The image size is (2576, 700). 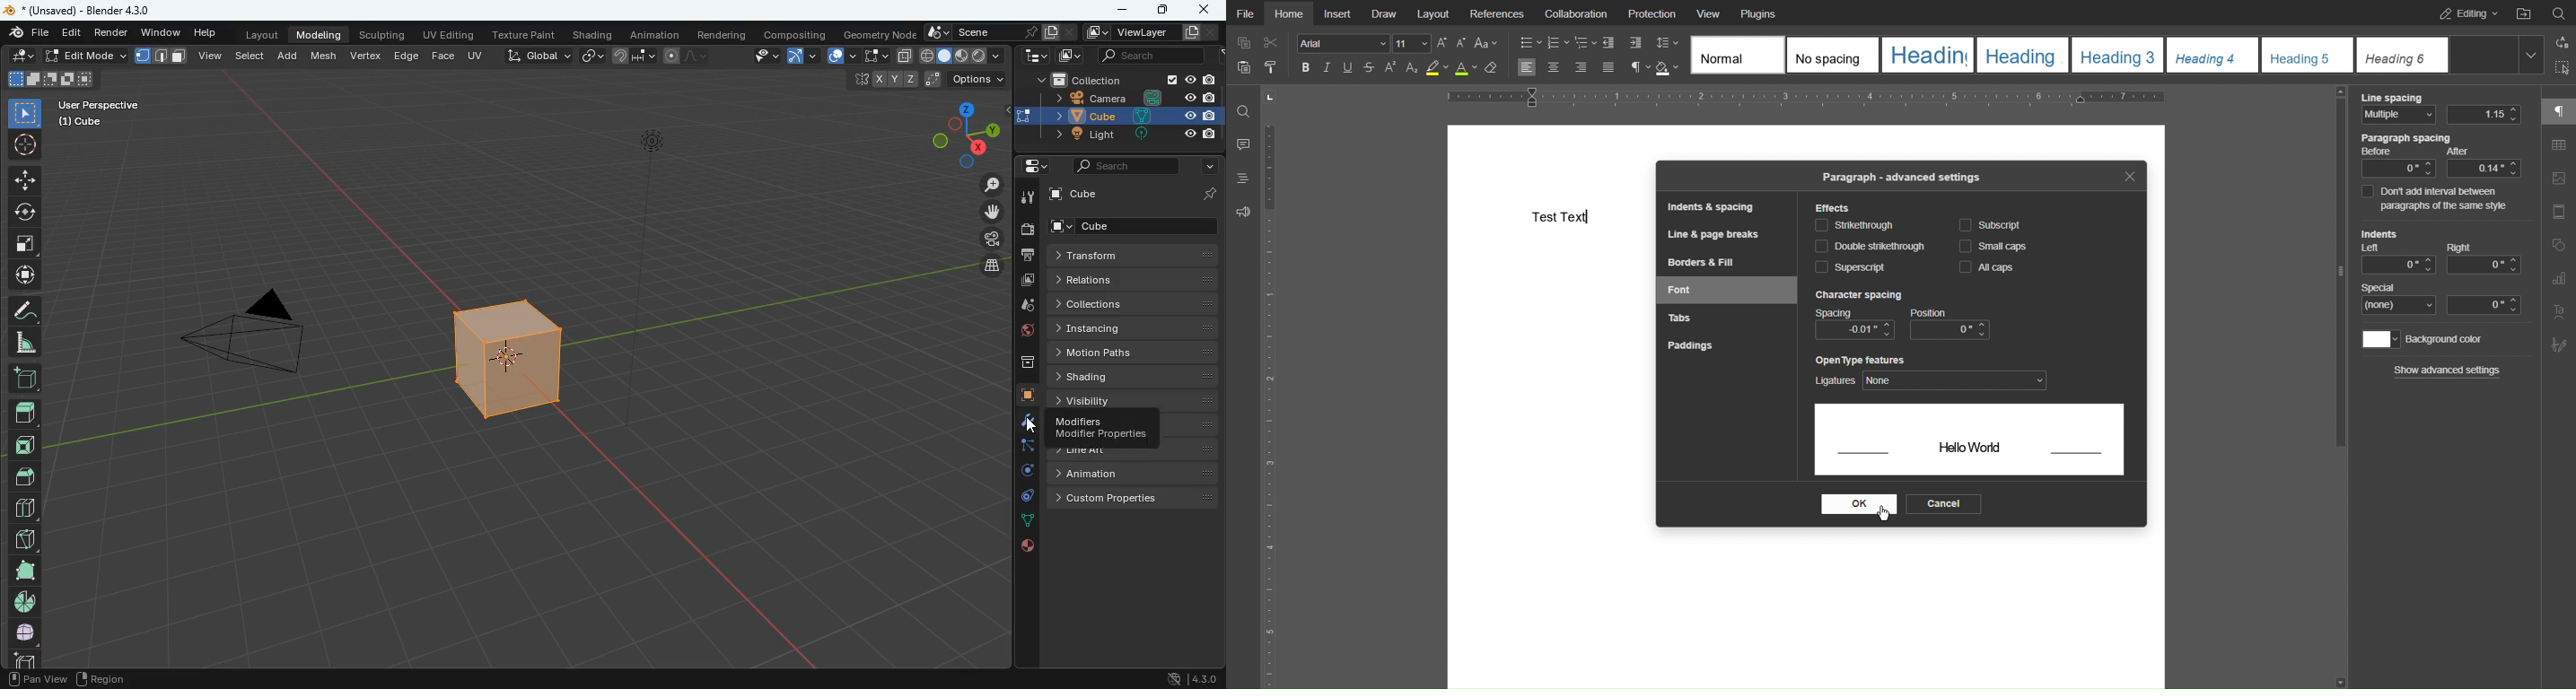 I want to click on shading, so click(x=592, y=35).